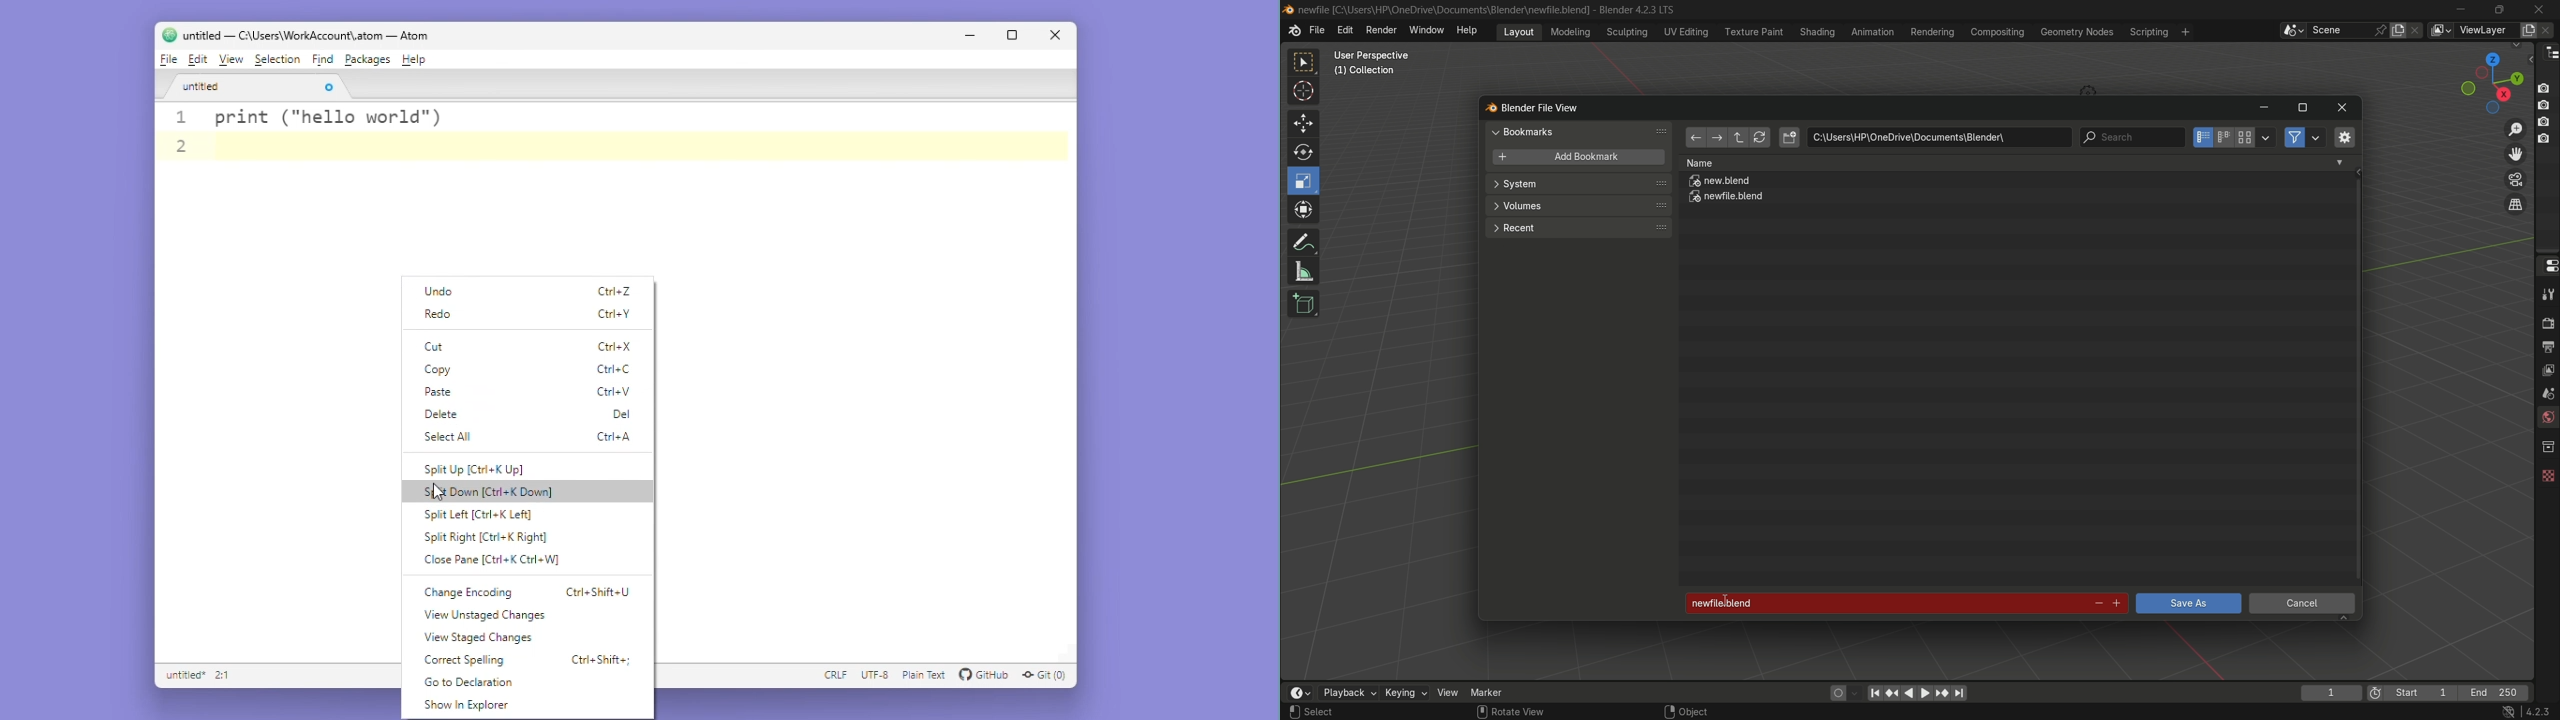 Image resolution: width=2576 pixels, height=728 pixels. What do you see at coordinates (480, 515) in the screenshot?
I see `Split left` at bounding box center [480, 515].